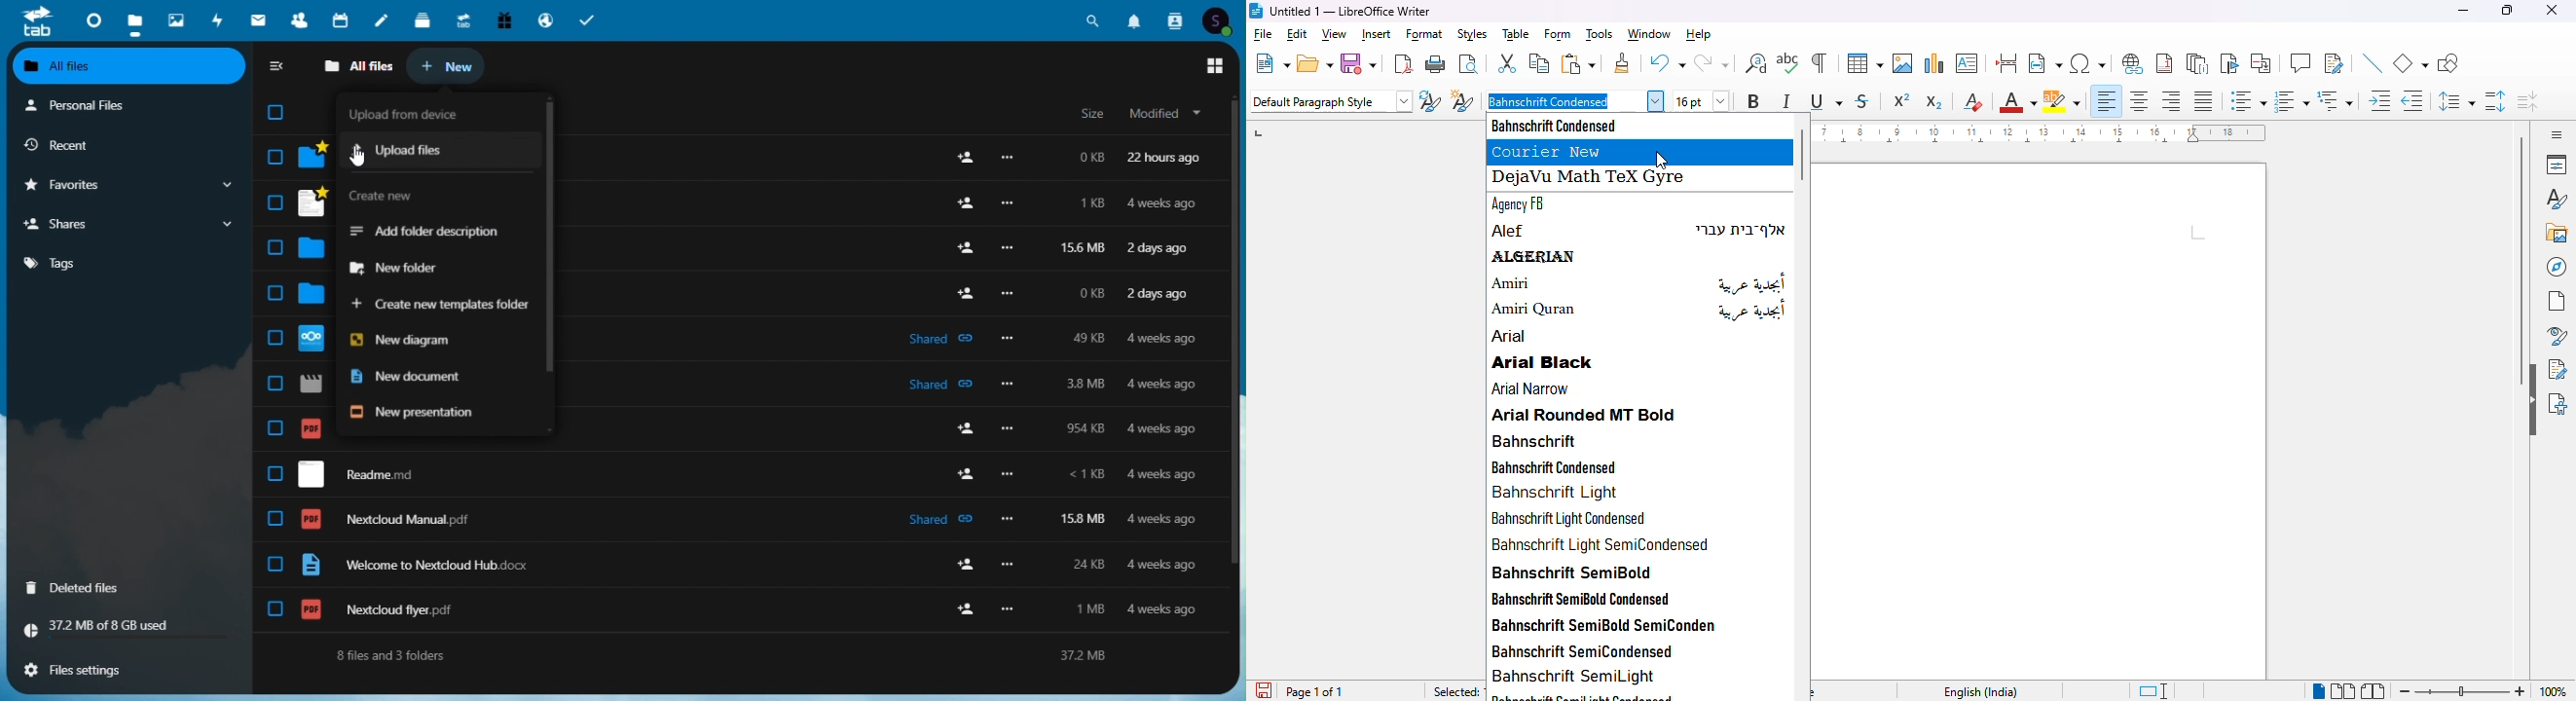 The height and width of the screenshot is (728, 2576). Describe the element at coordinates (1315, 63) in the screenshot. I see `open` at that location.